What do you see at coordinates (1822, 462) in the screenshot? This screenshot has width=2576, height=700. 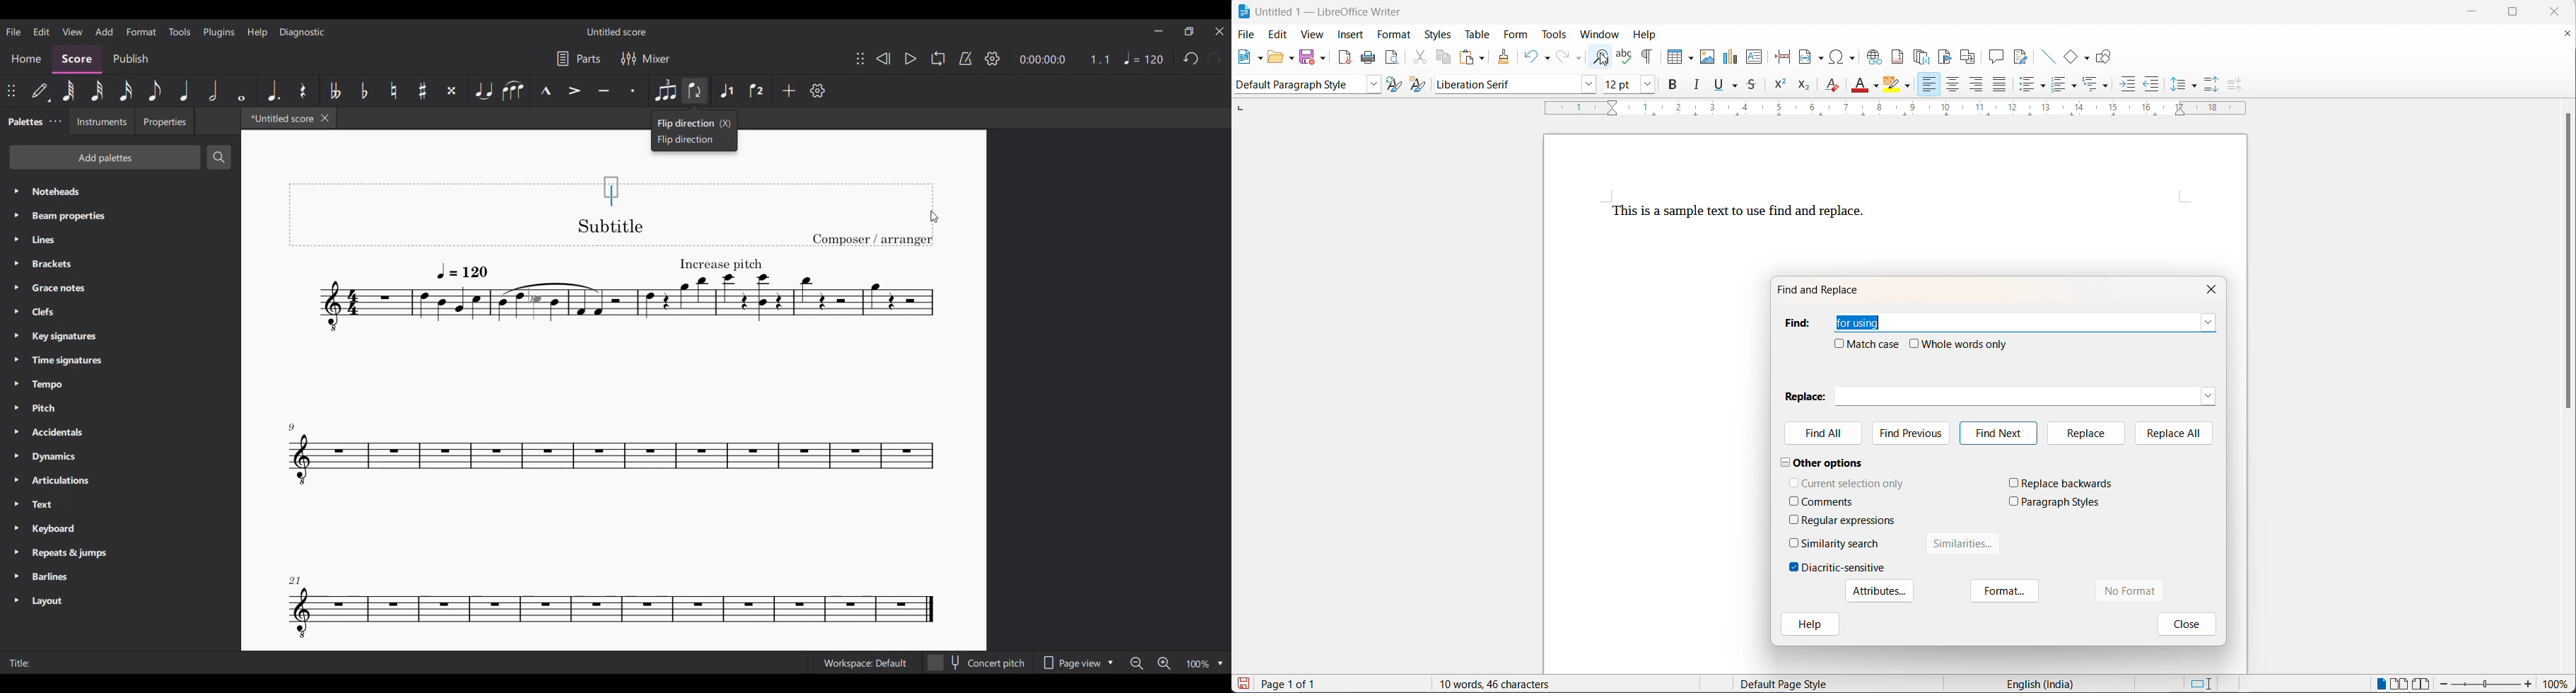 I see `other options` at bounding box center [1822, 462].